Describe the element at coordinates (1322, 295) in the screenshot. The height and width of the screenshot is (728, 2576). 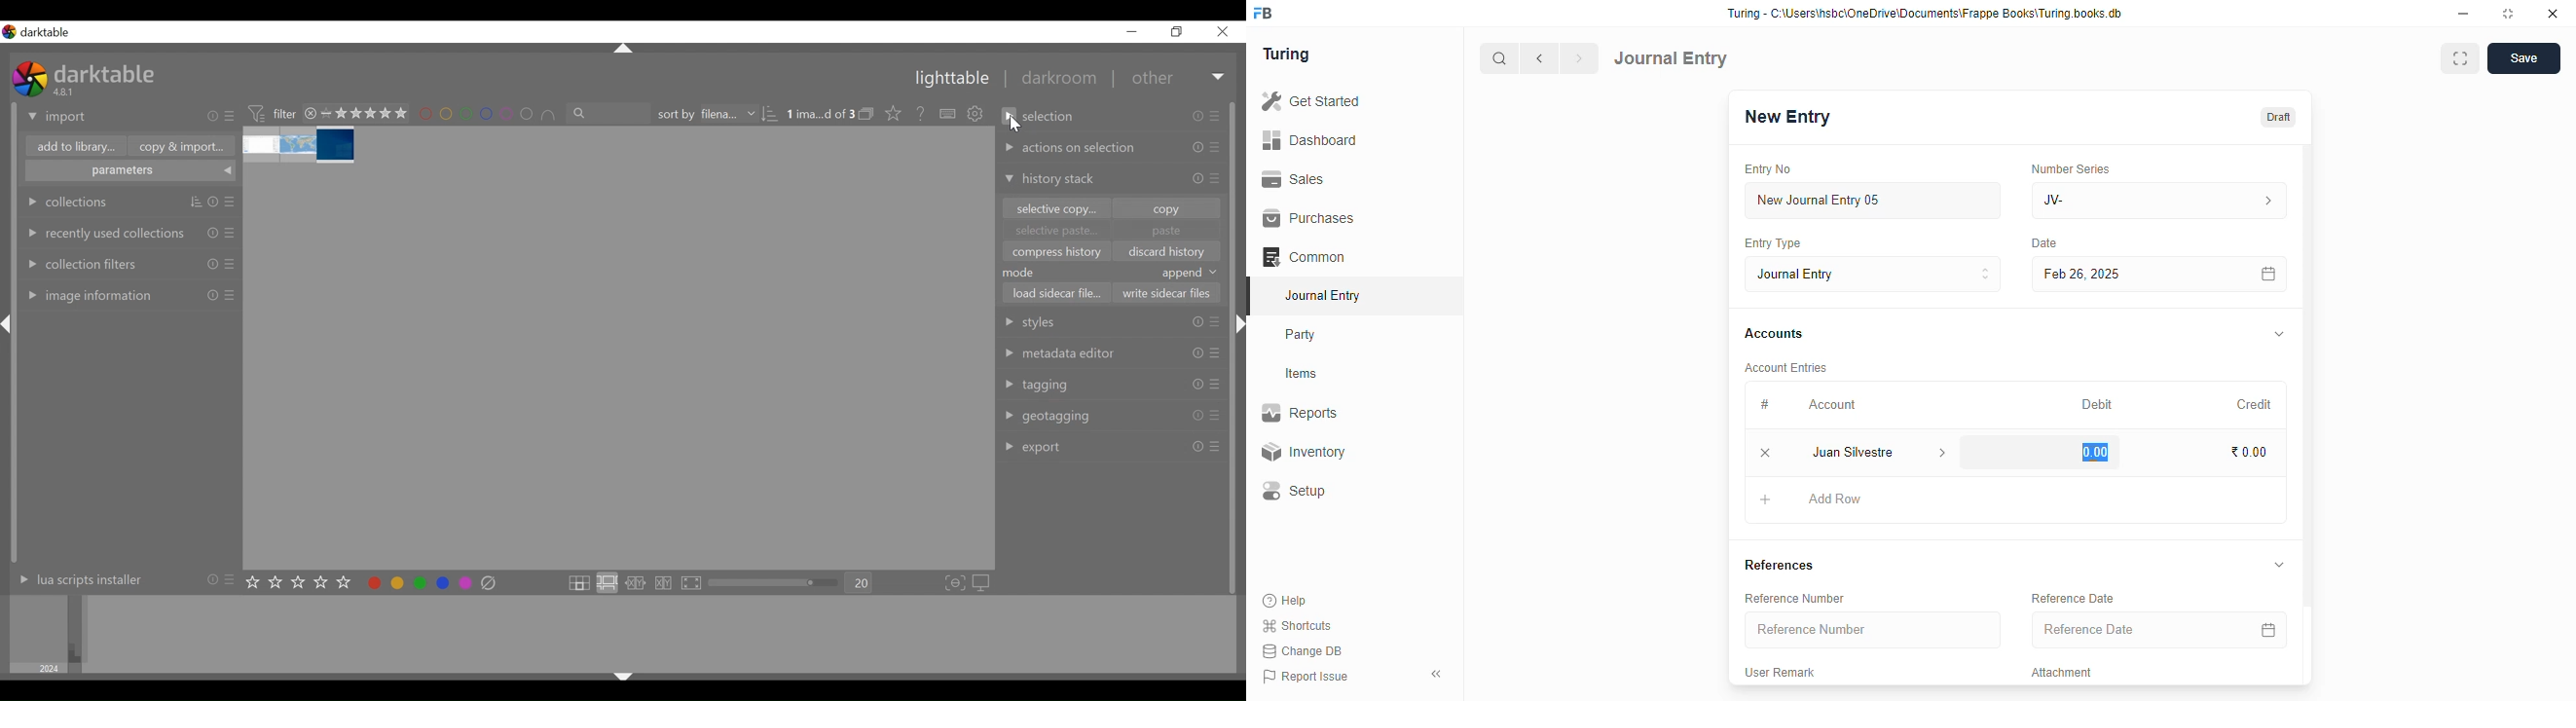
I see `journal entry` at that location.